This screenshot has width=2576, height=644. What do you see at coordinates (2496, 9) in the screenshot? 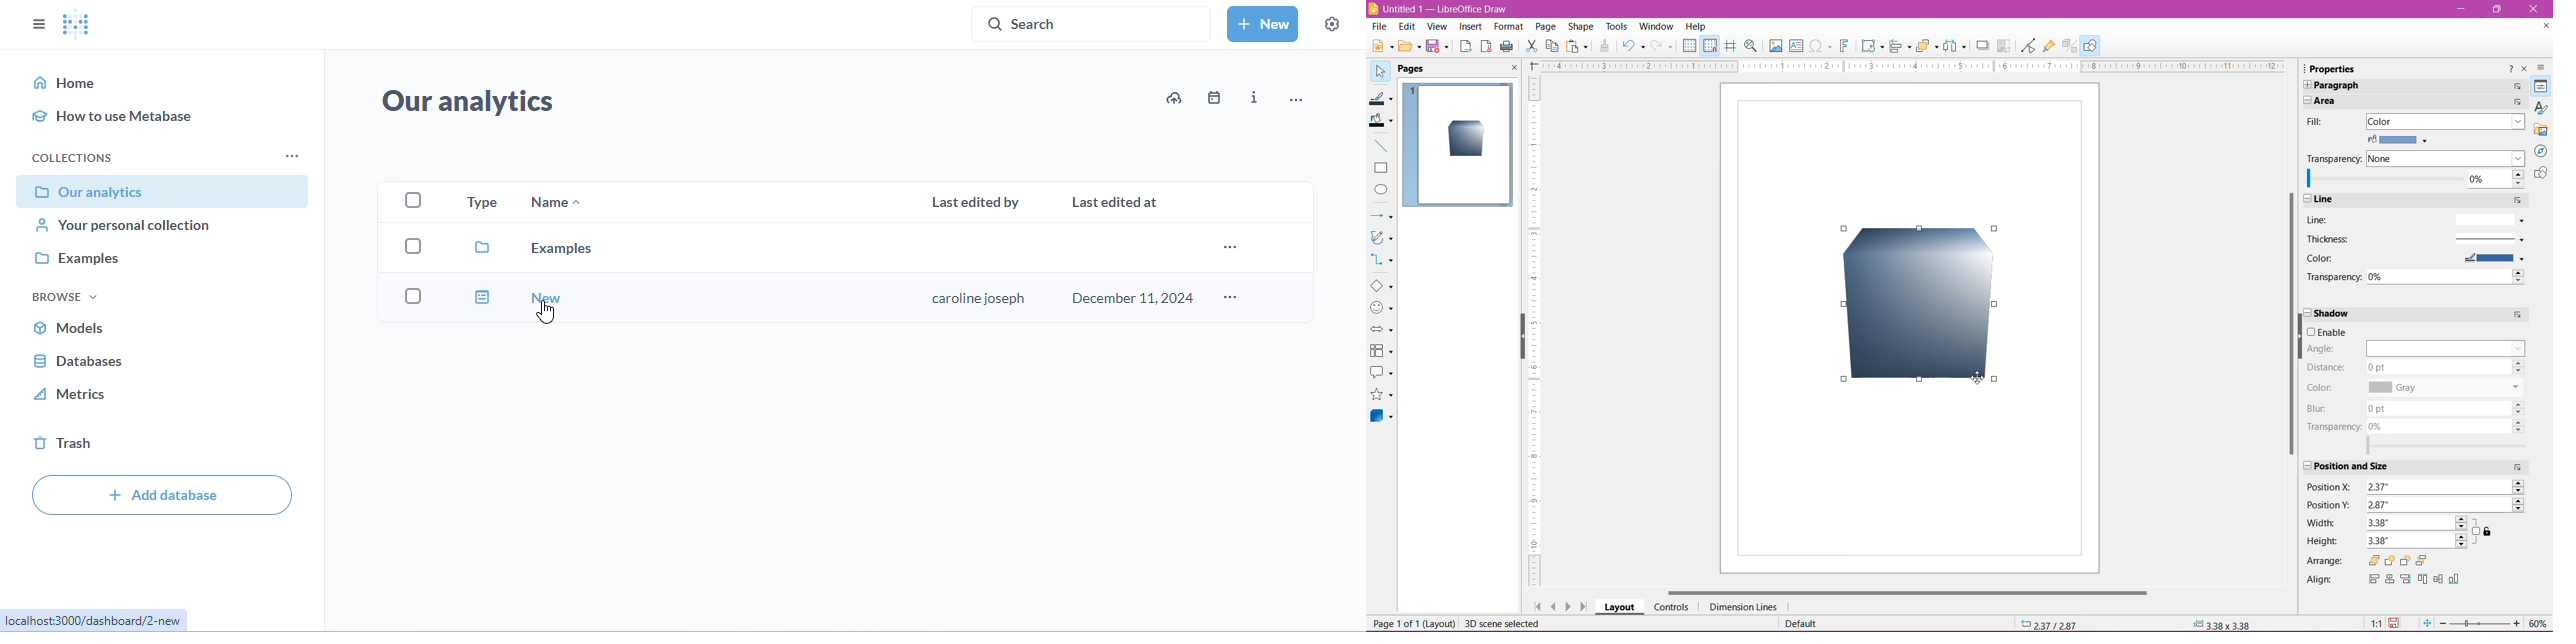
I see `Restore Down` at bounding box center [2496, 9].